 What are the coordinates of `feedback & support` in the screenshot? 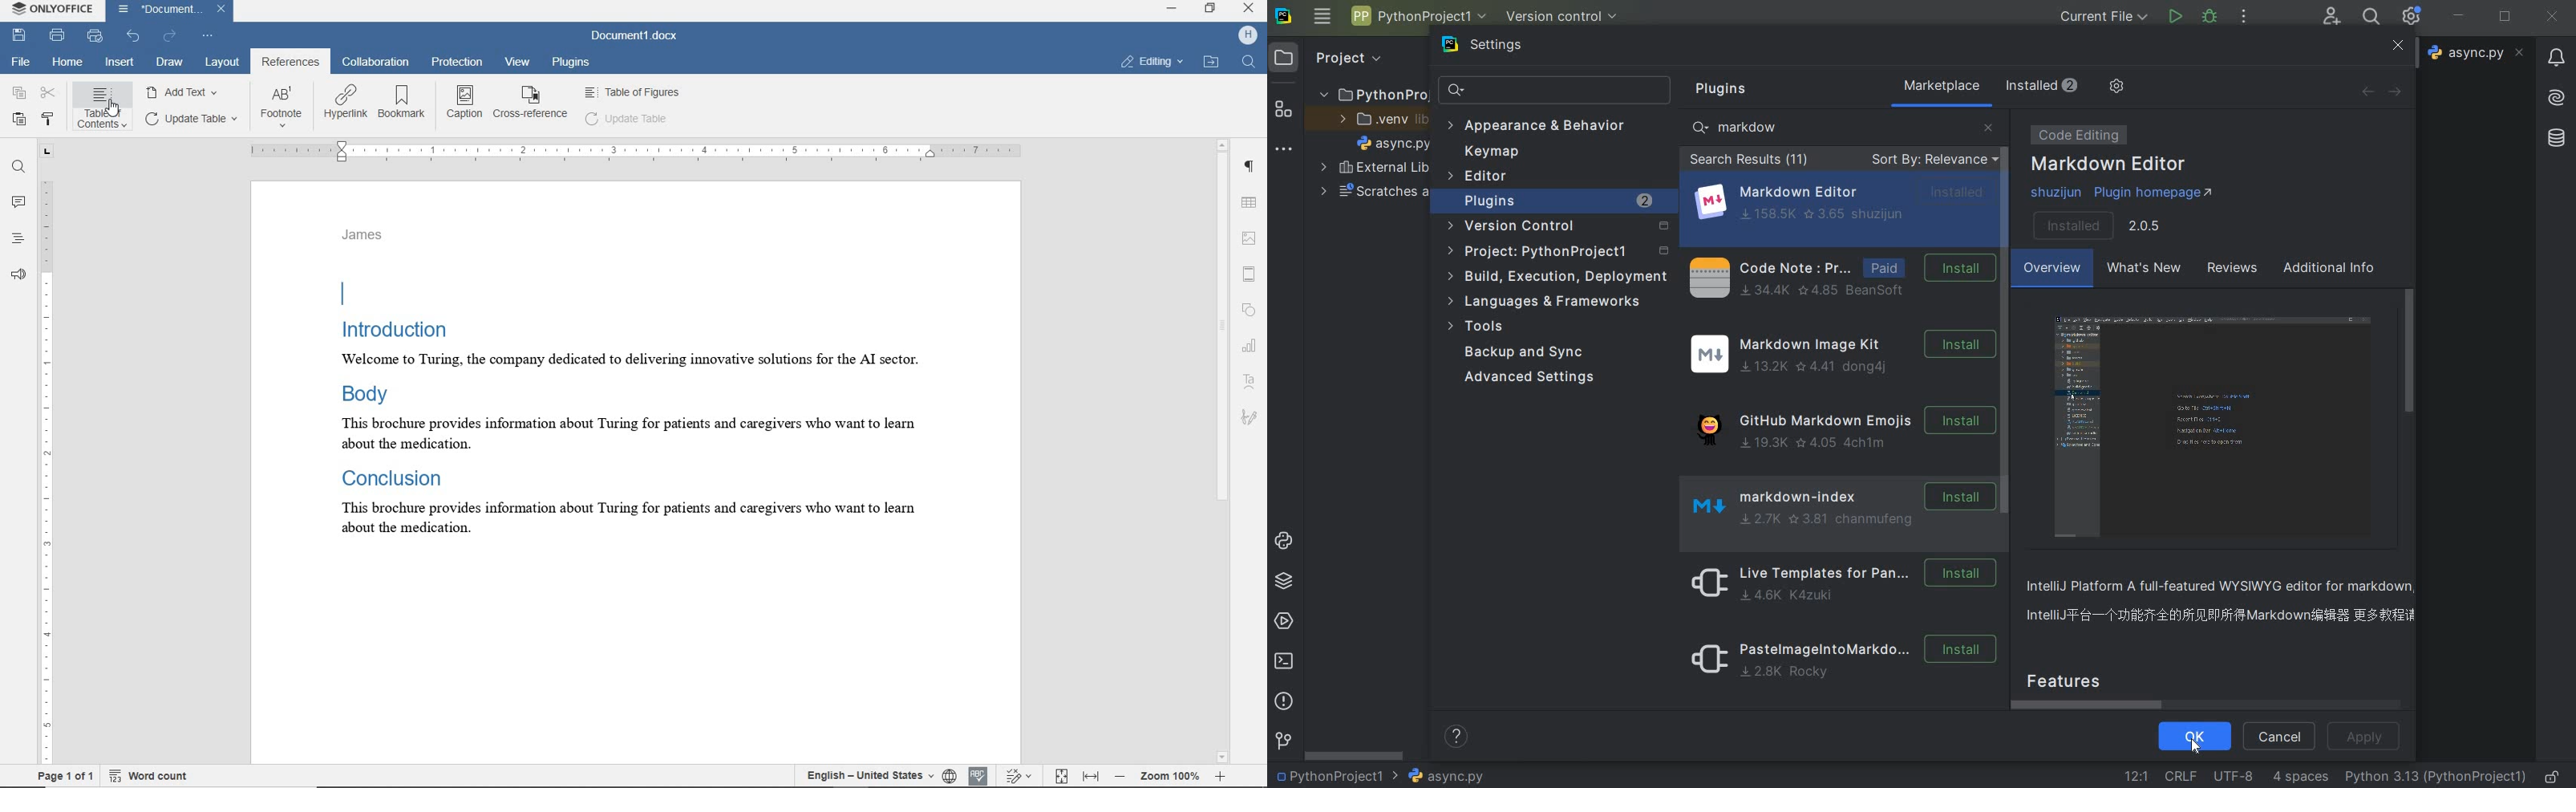 It's located at (18, 273).